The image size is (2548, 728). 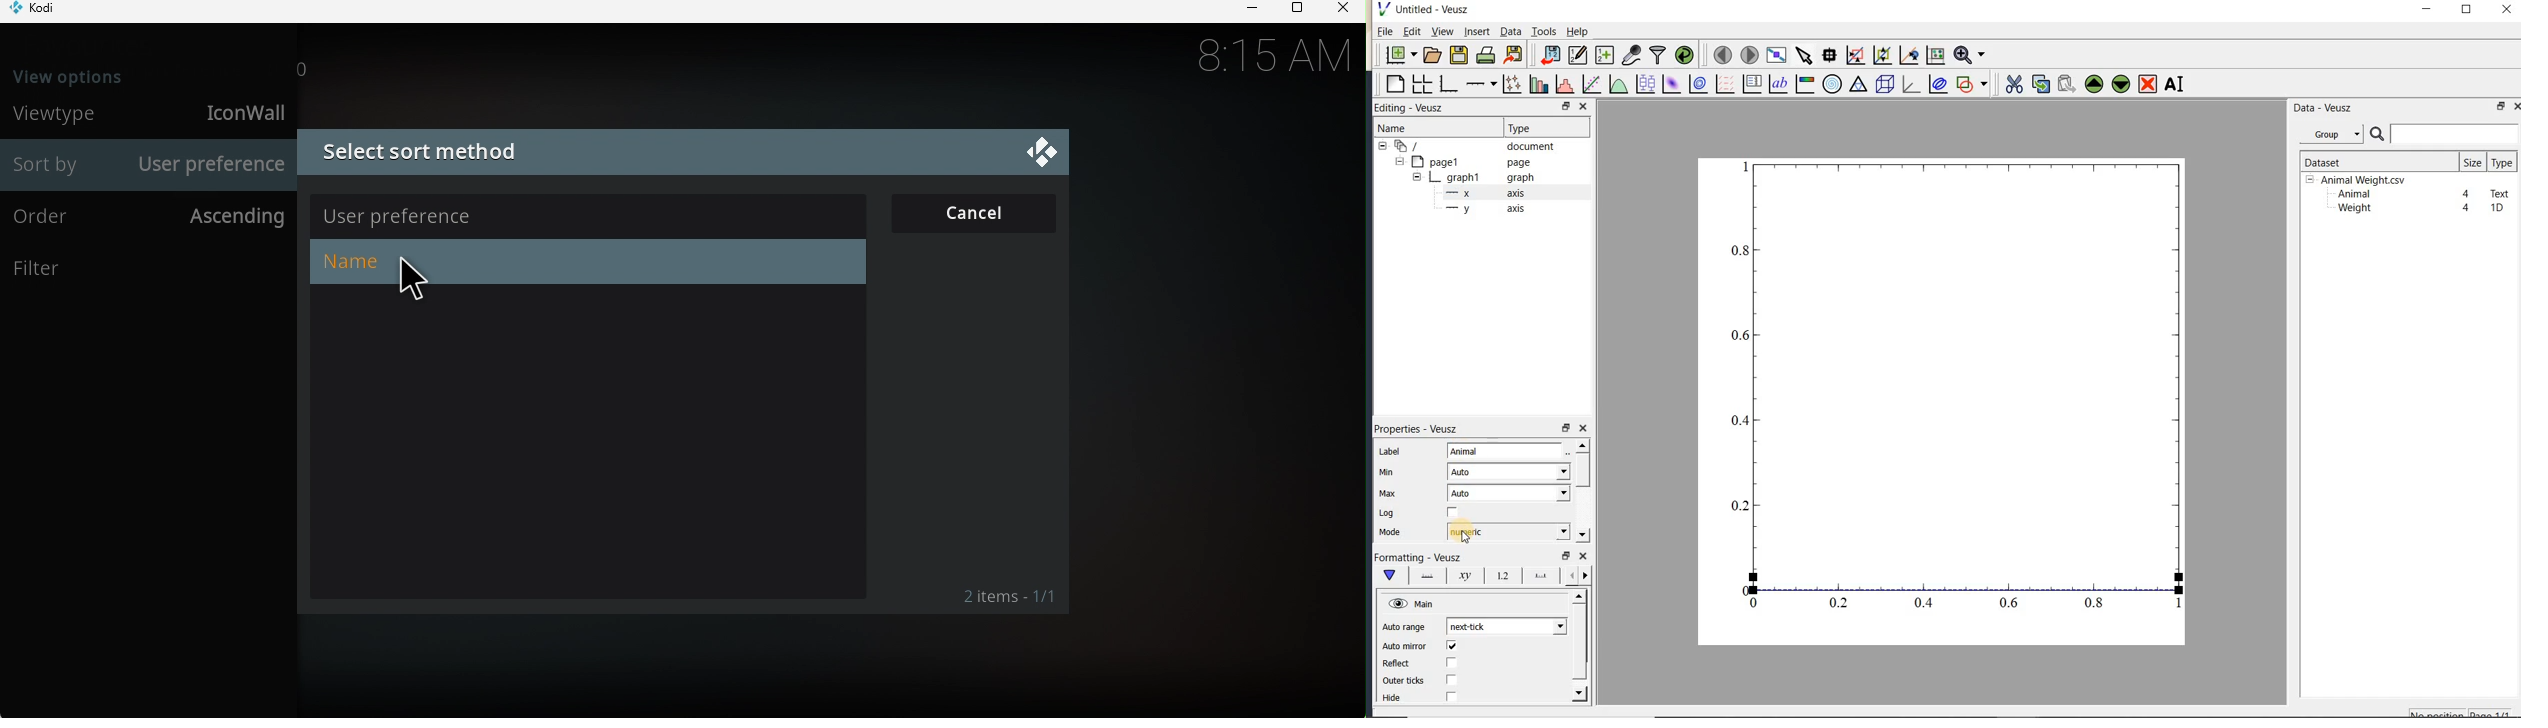 I want to click on copy the selected widget, so click(x=2039, y=84).